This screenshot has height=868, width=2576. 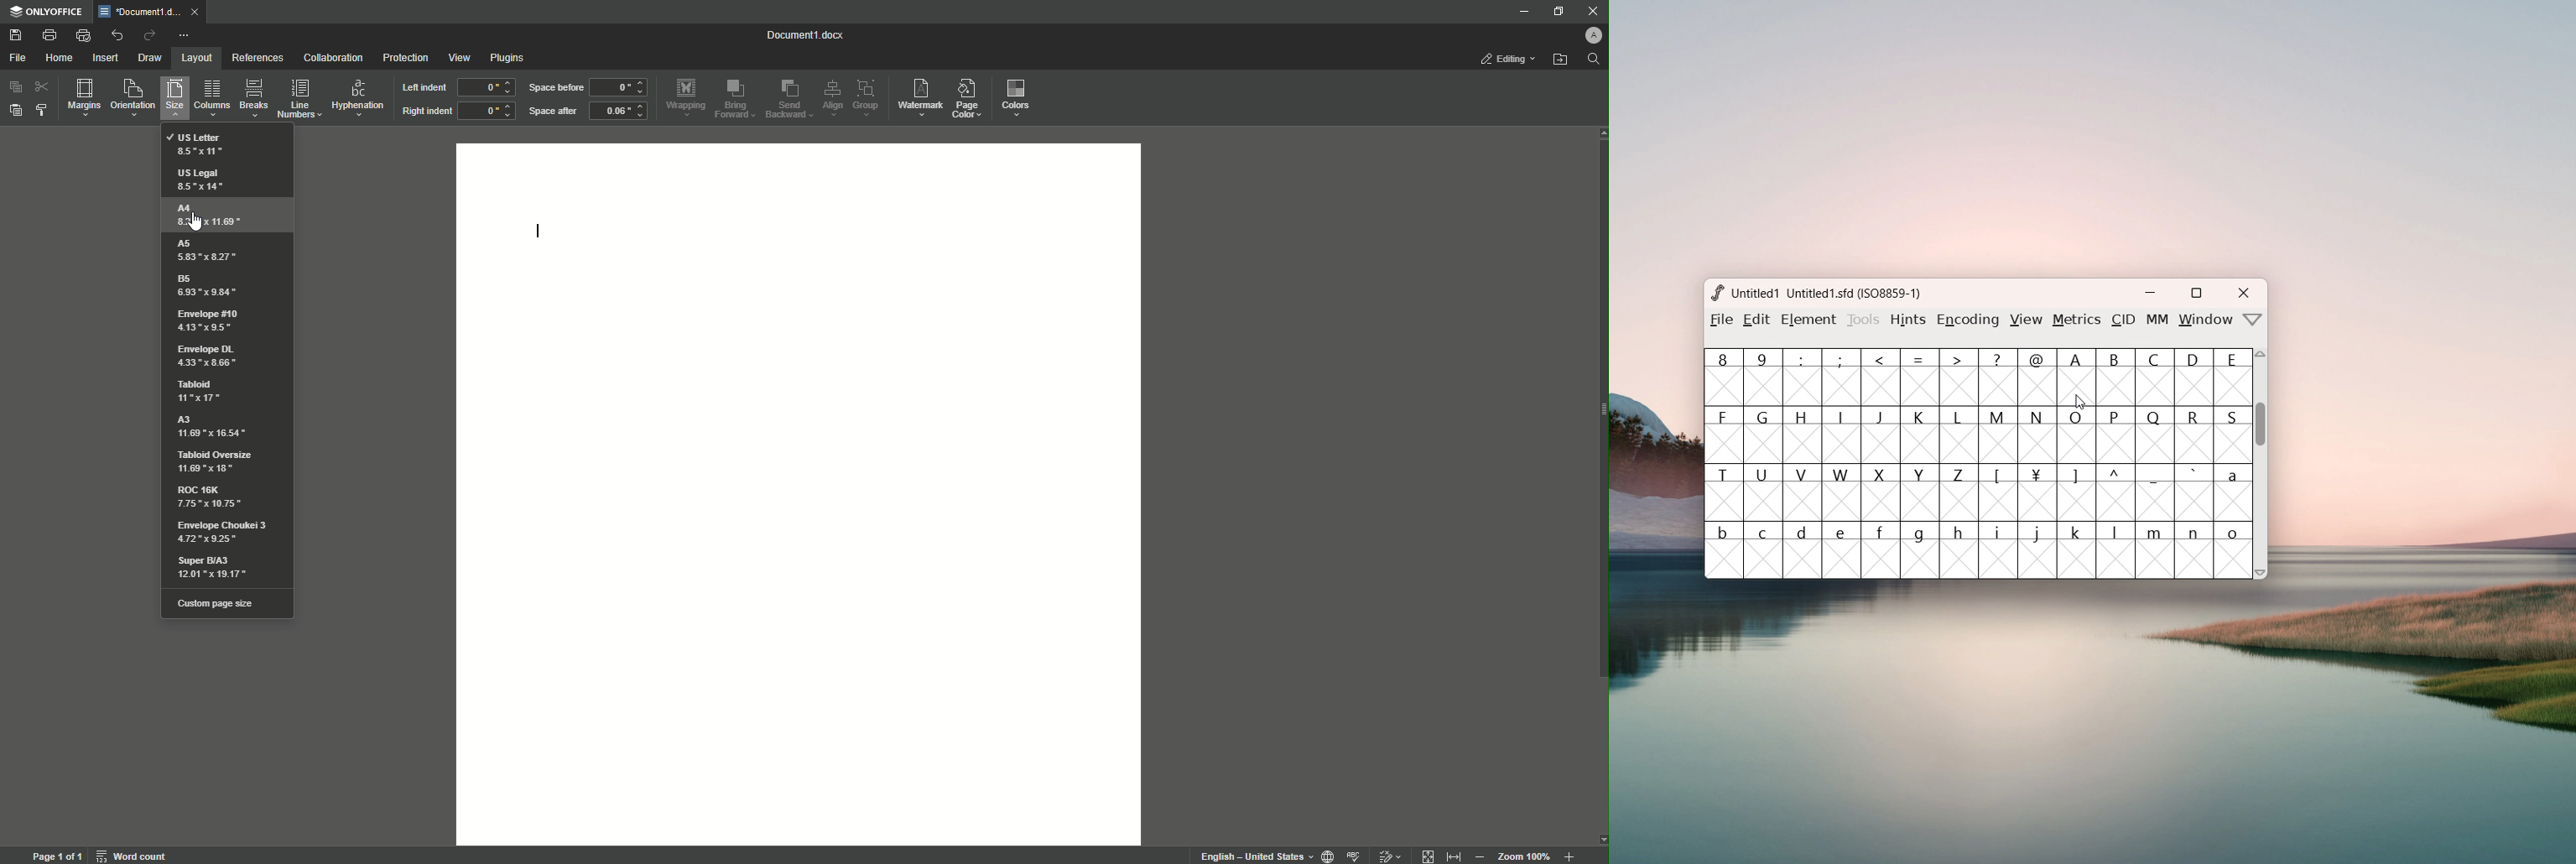 What do you see at coordinates (2117, 493) in the screenshot?
I see `^` at bounding box center [2117, 493].